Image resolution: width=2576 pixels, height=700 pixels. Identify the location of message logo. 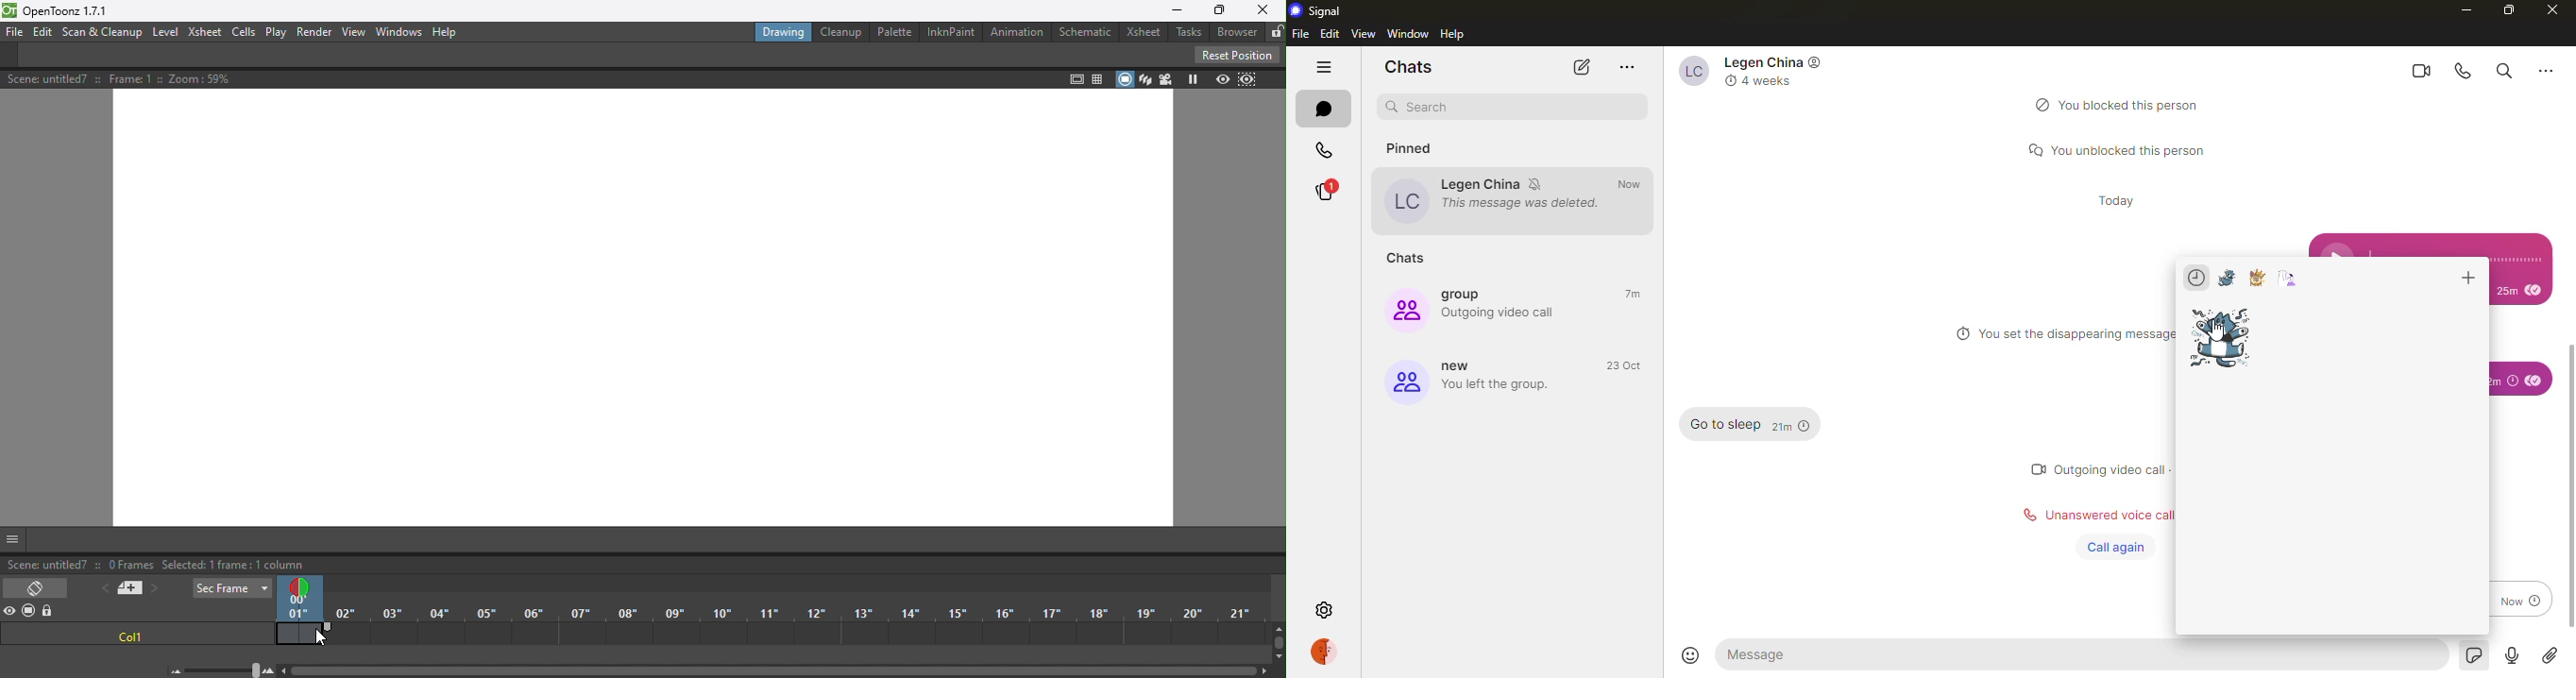
(2029, 149).